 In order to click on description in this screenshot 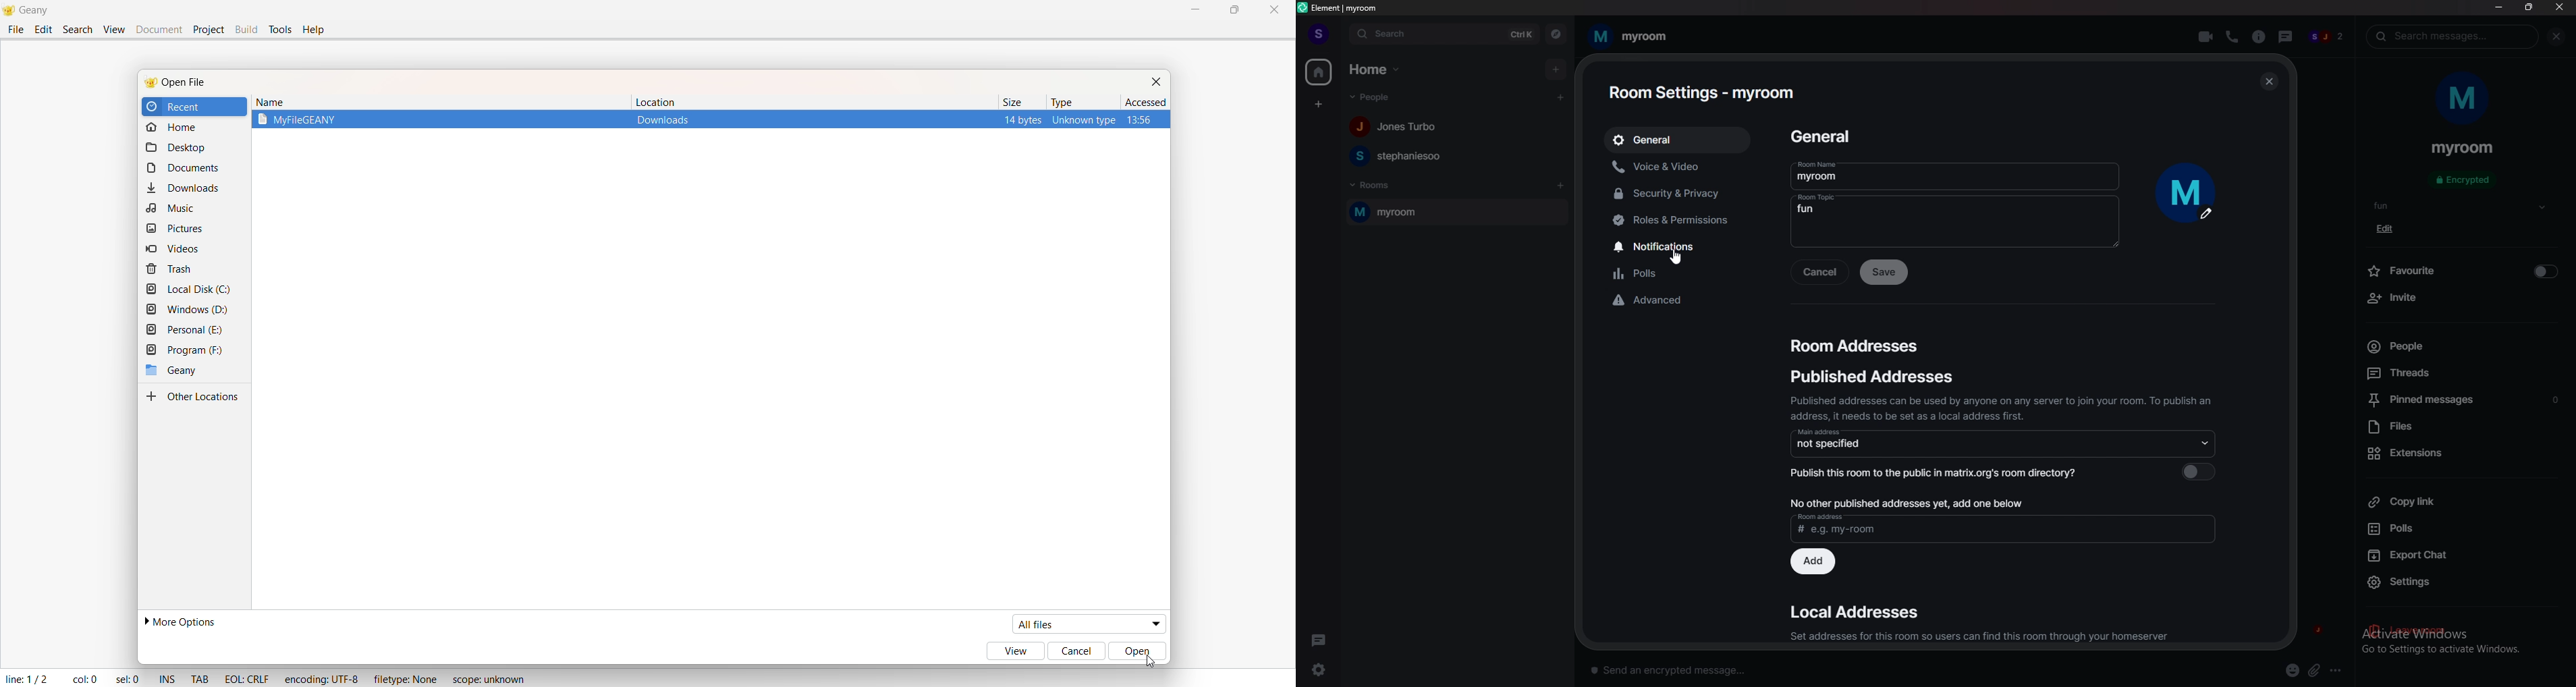, I will do `click(2001, 408)`.